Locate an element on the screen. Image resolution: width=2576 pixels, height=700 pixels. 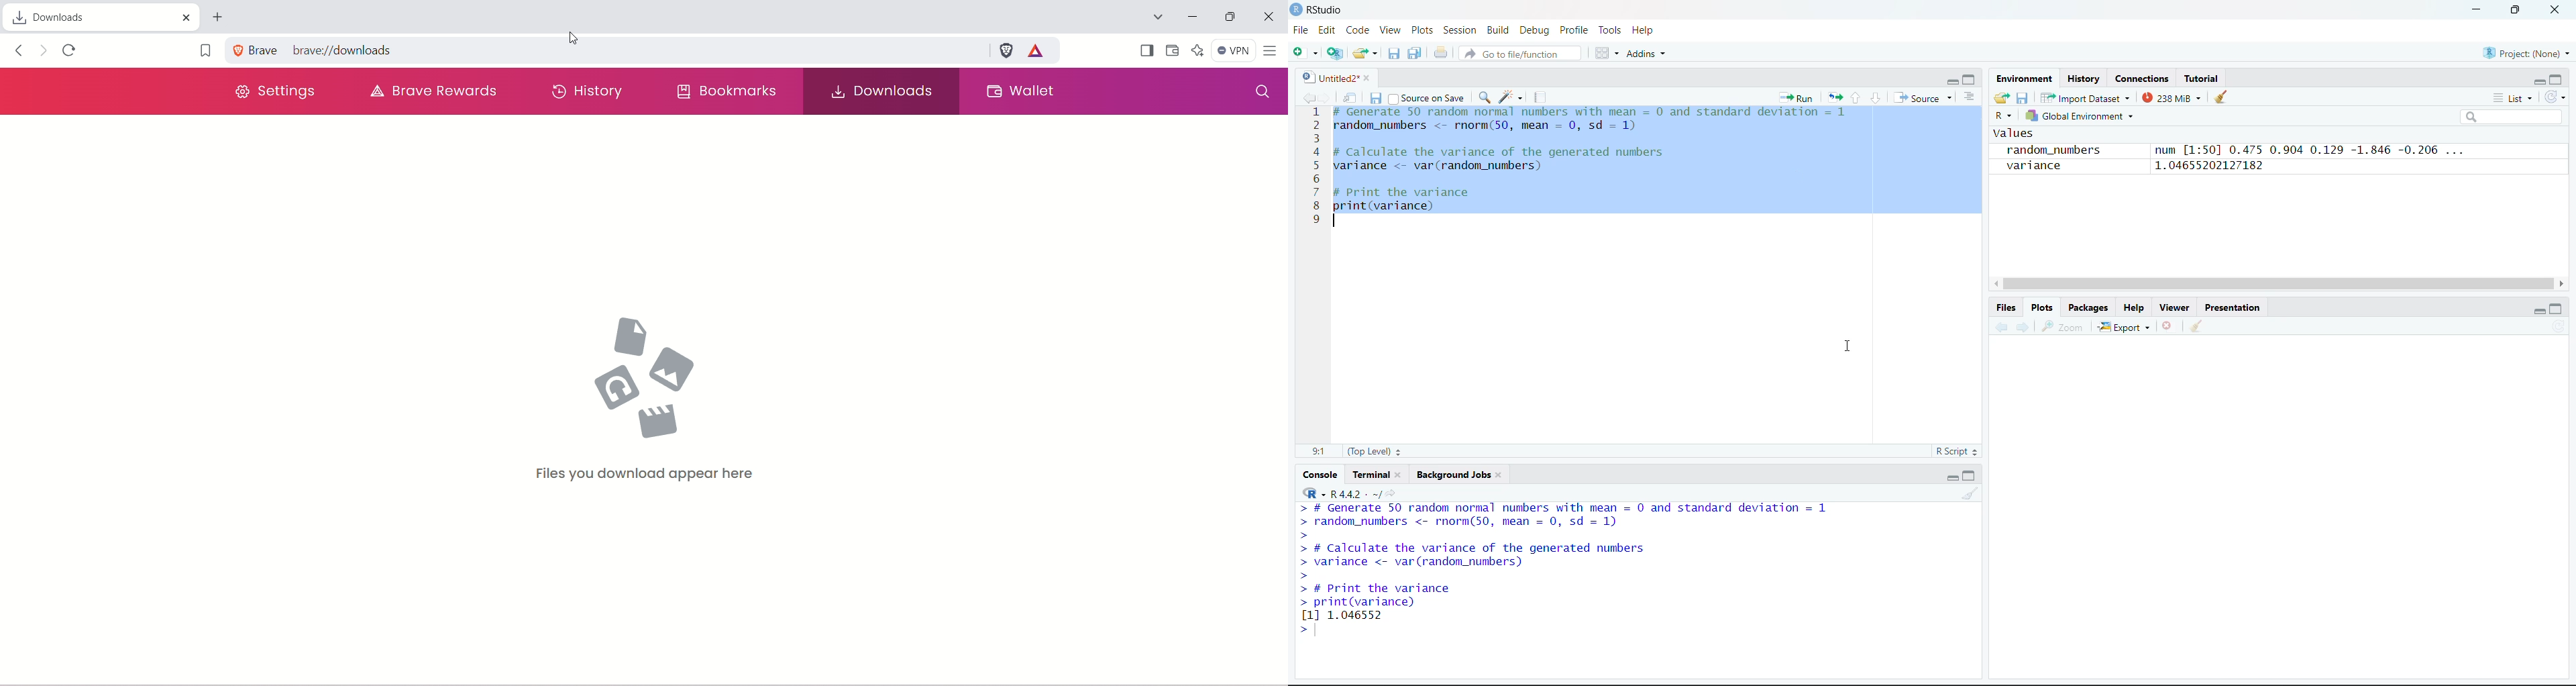
open file is located at coordinates (1366, 54).